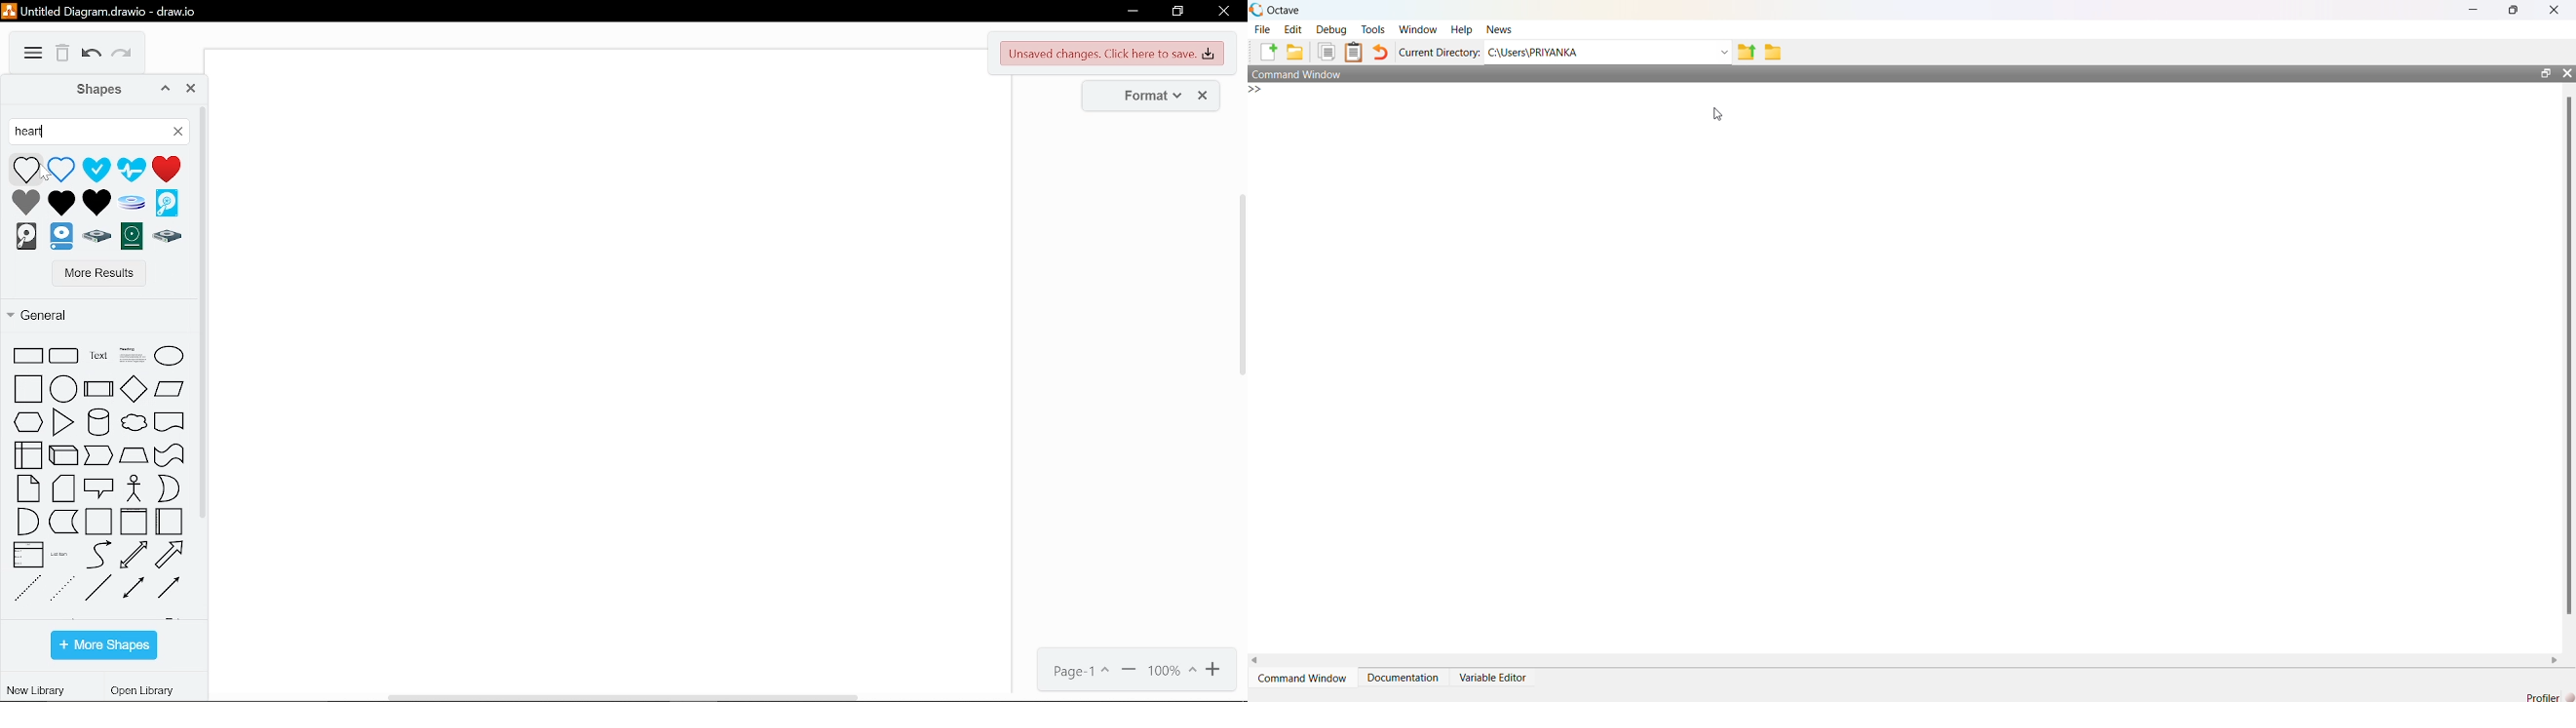 This screenshot has width=2576, height=728. I want to click on Variable Editor, so click(1492, 673).